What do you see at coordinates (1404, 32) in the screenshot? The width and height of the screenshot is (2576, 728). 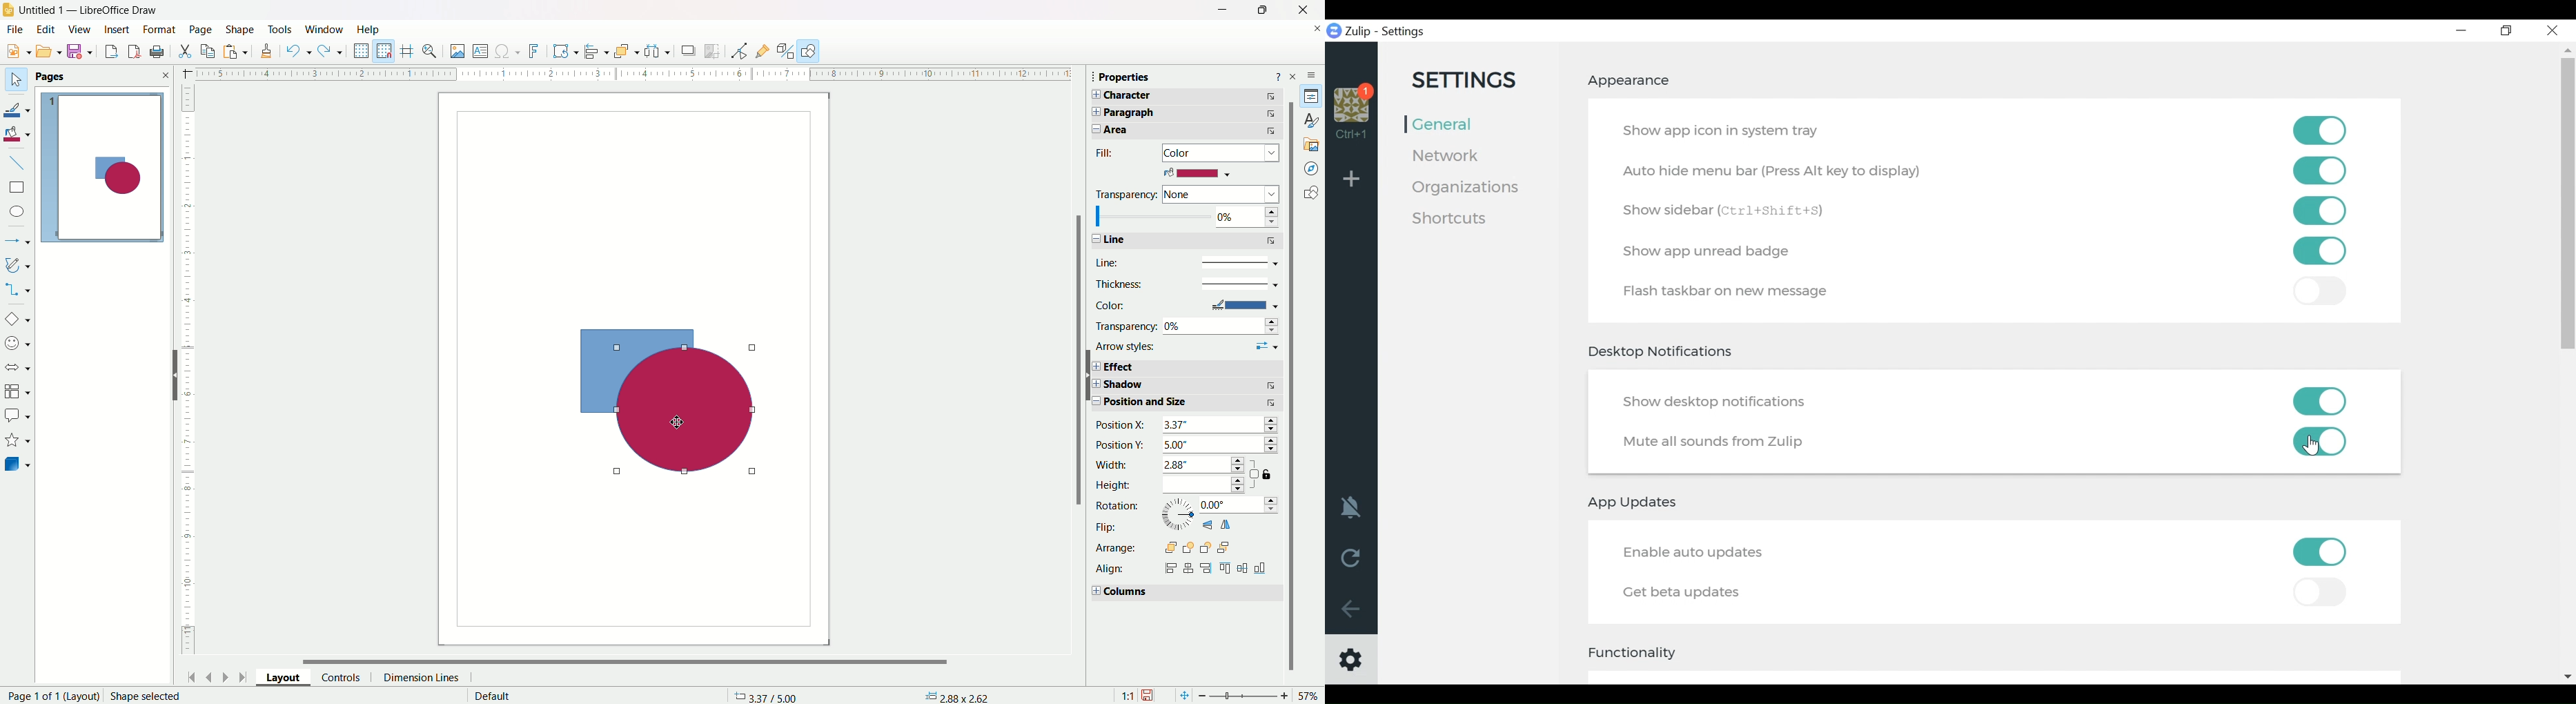 I see `Settings` at bounding box center [1404, 32].